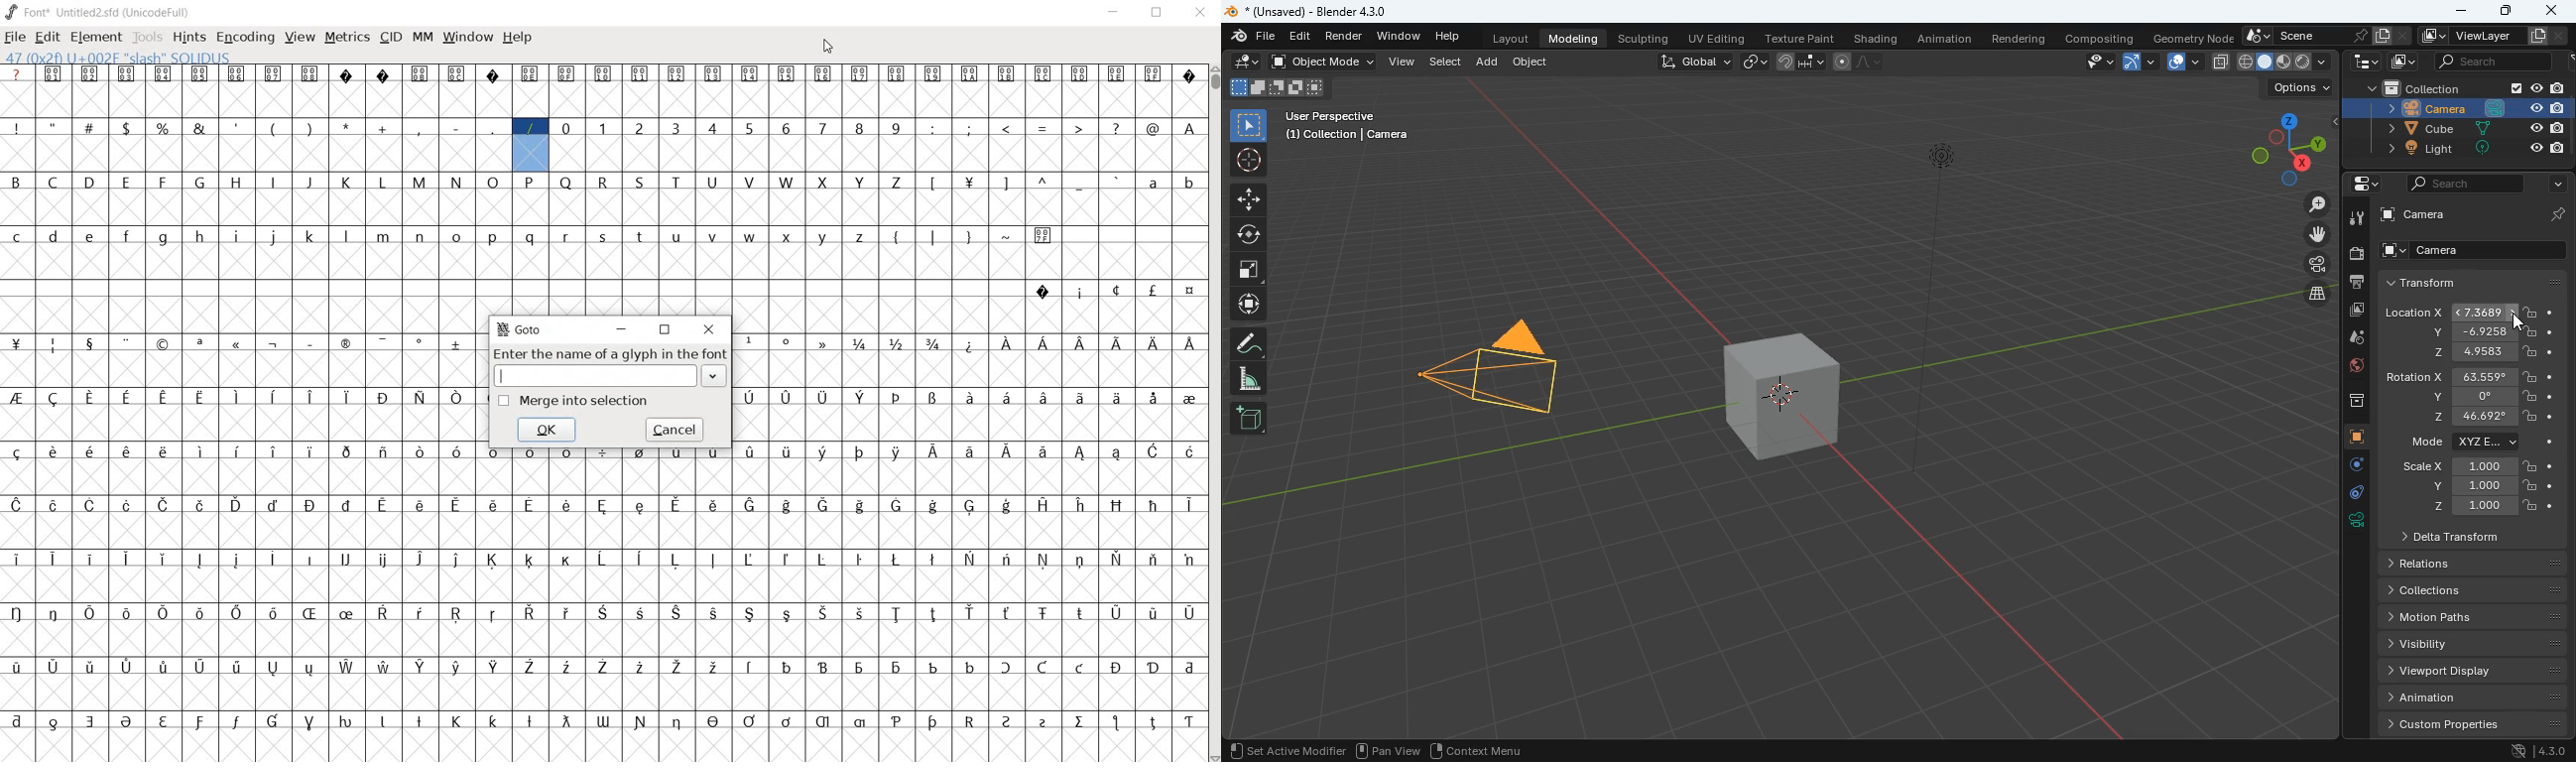  Describe the element at coordinates (1214, 414) in the screenshot. I see `SCROLLBAR` at that location.